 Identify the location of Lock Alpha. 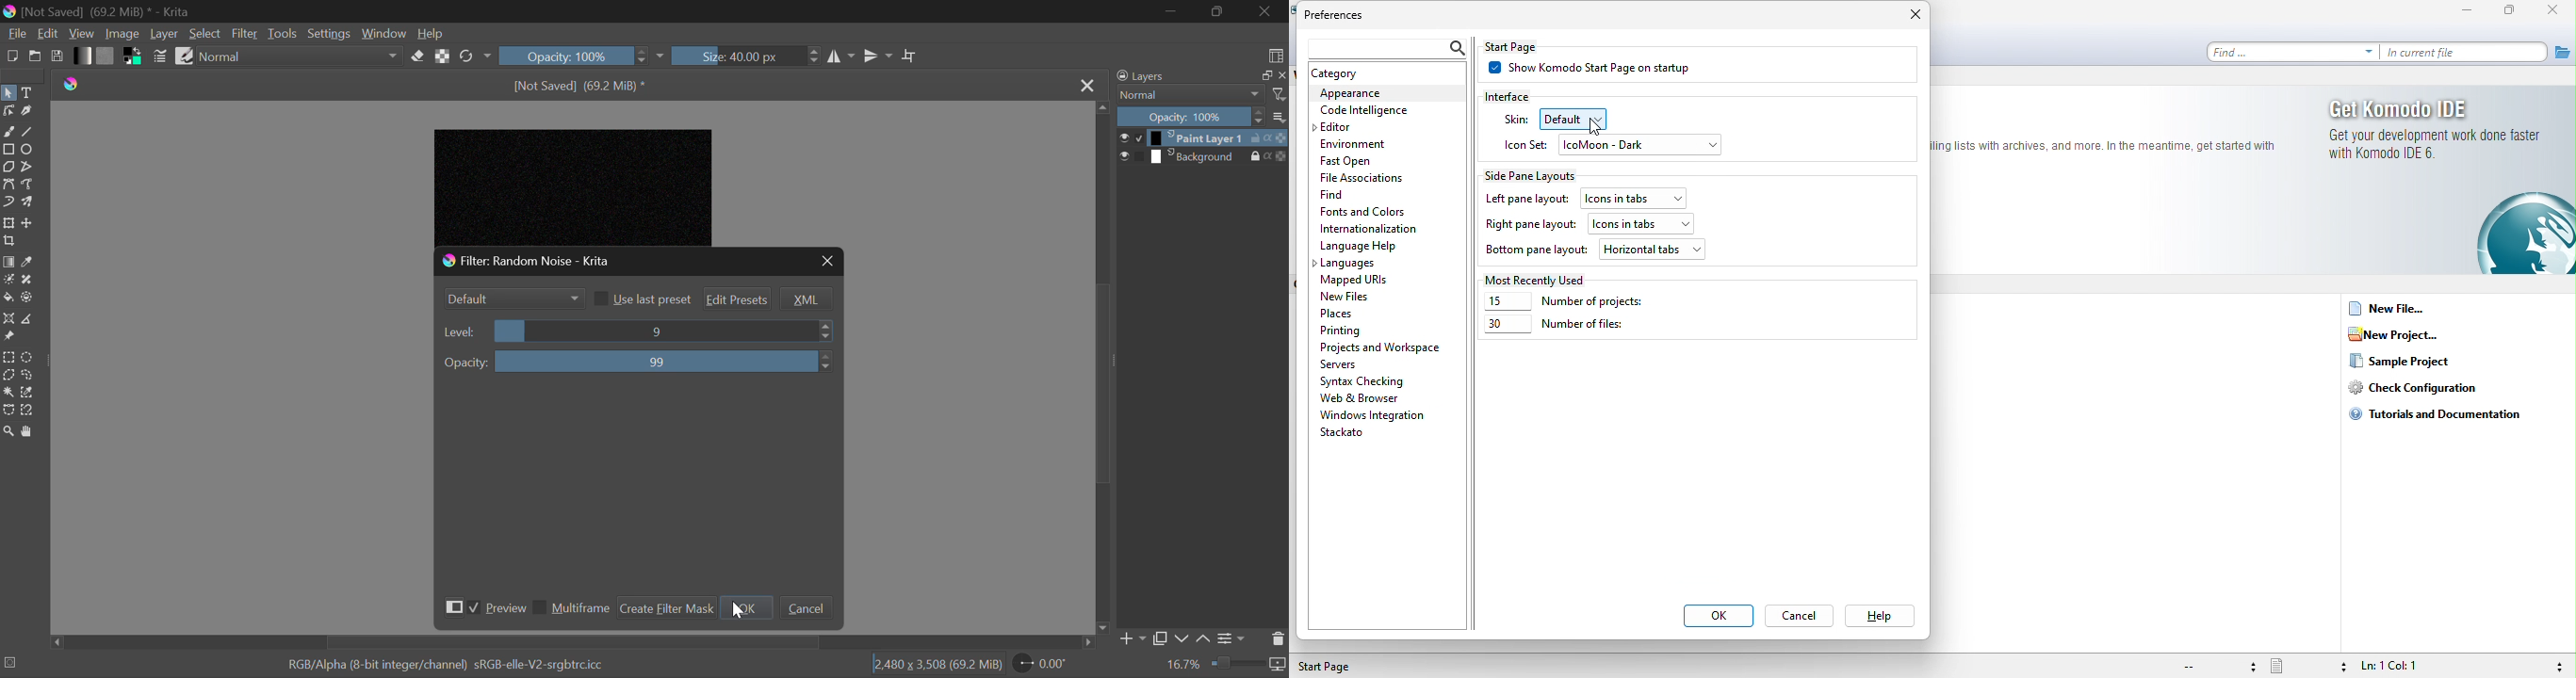
(443, 56).